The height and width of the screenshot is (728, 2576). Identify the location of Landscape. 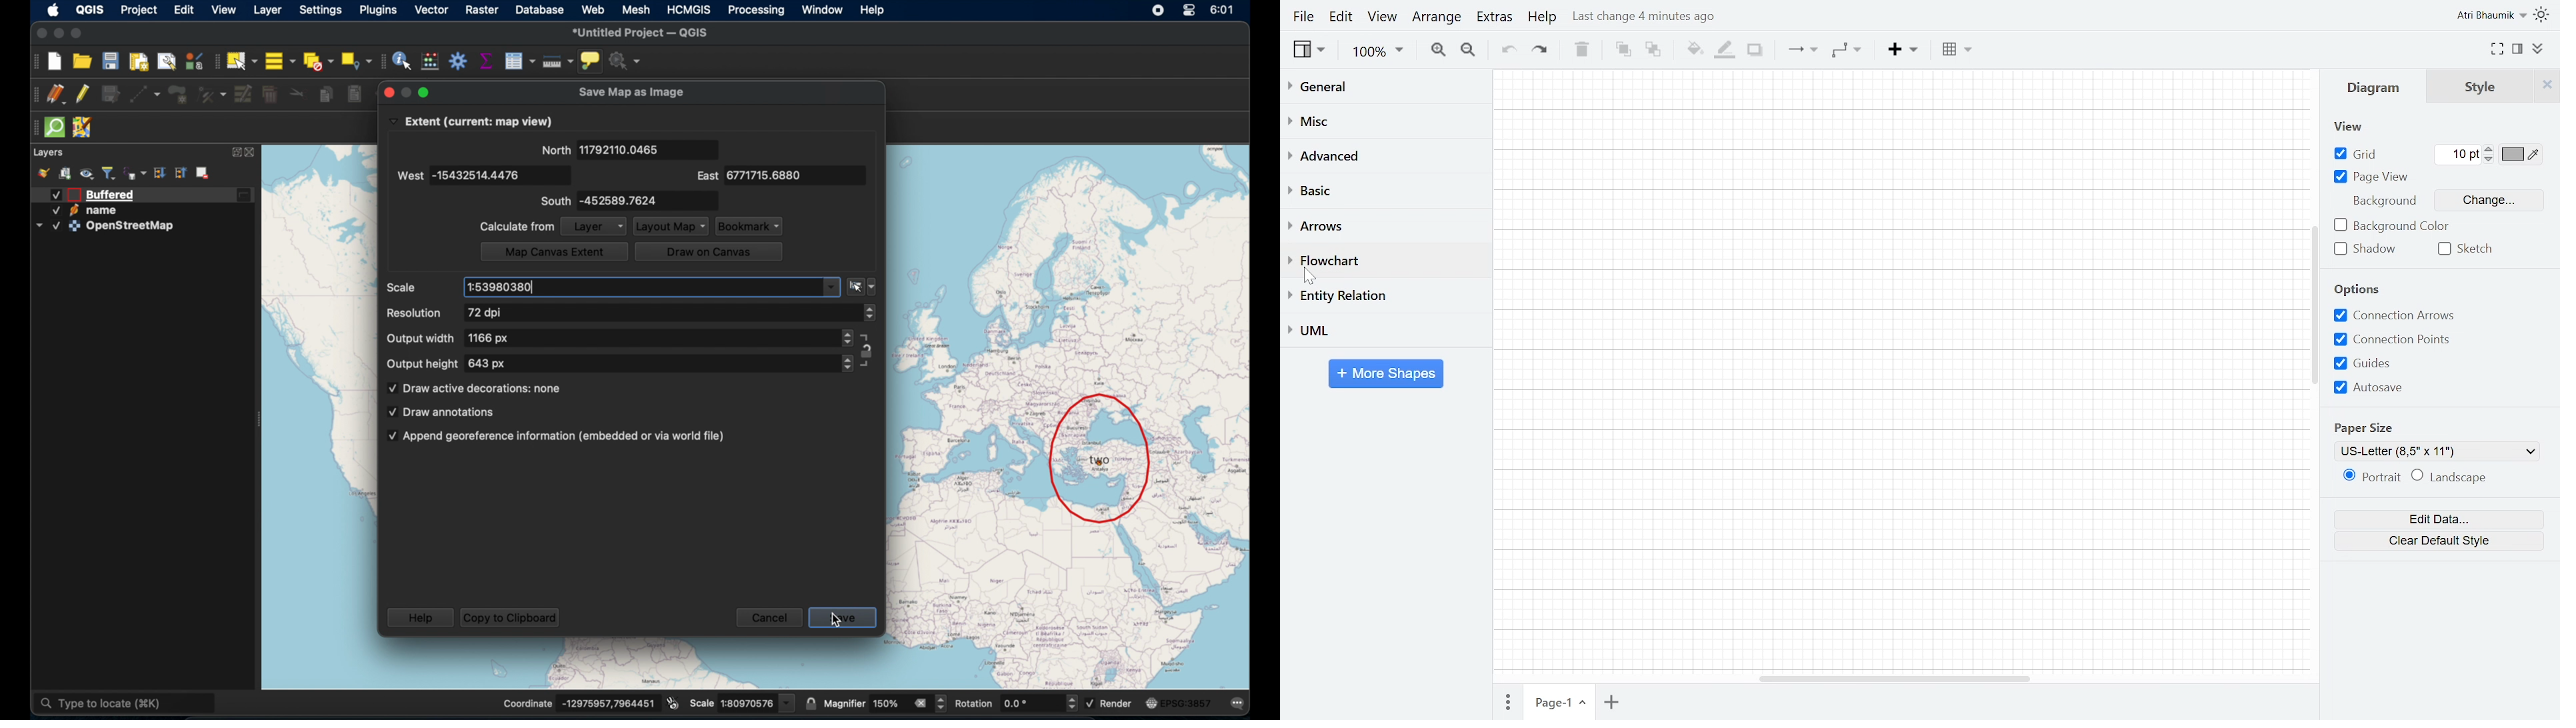
(2458, 477).